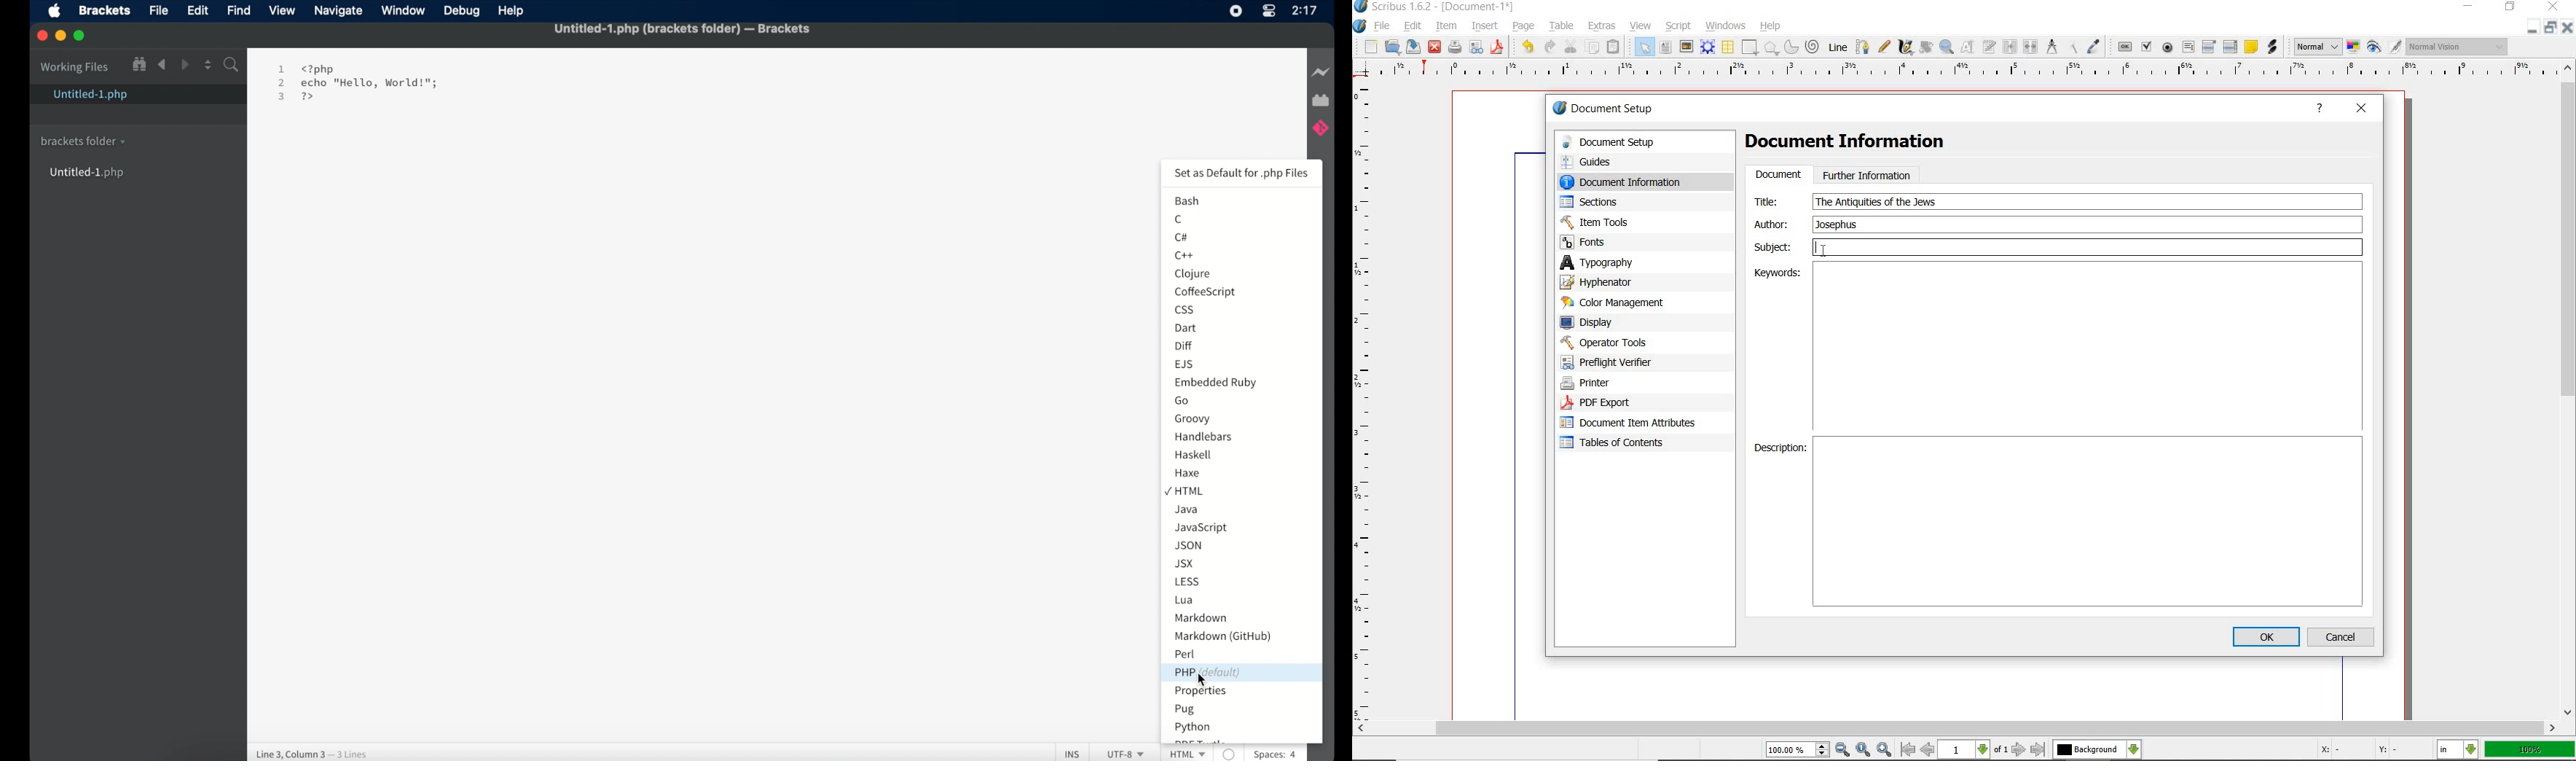 This screenshot has height=784, width=2576. Describe the element at coordinates (1497, 49) in the screenshot. I see `save as pdf` at that location.